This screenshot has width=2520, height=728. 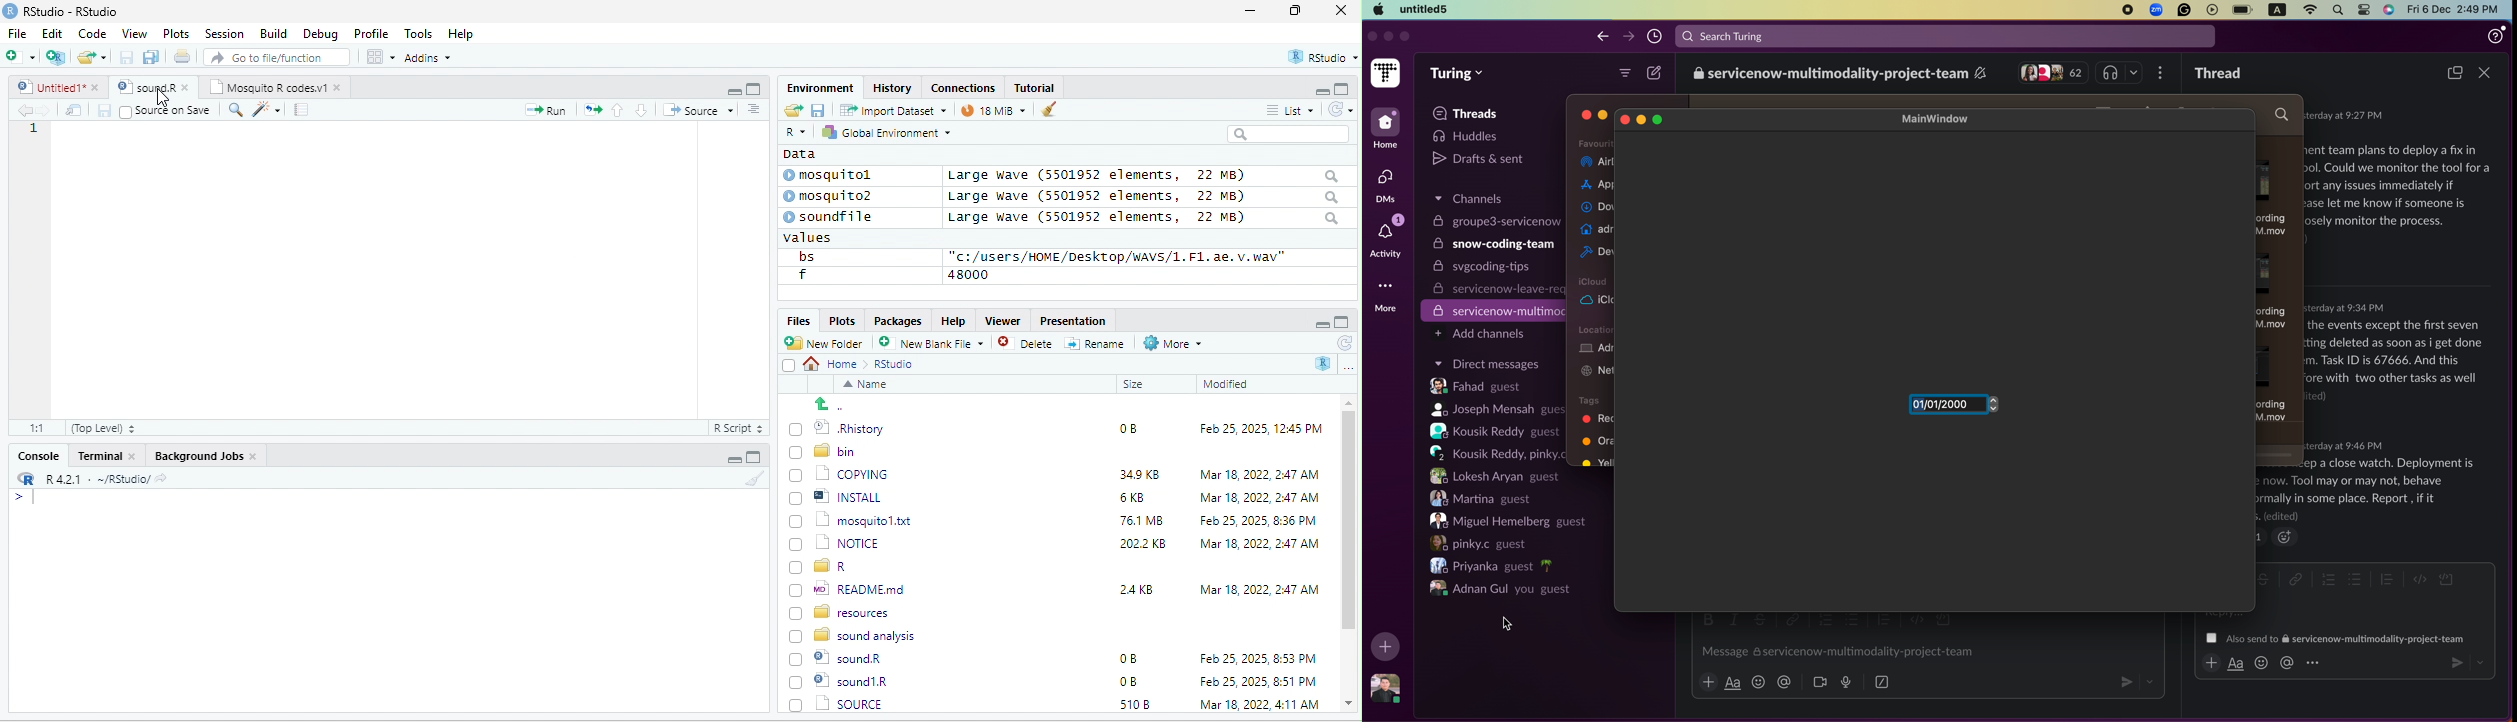 I want to click on refresh, so click(x=1343, y=343).